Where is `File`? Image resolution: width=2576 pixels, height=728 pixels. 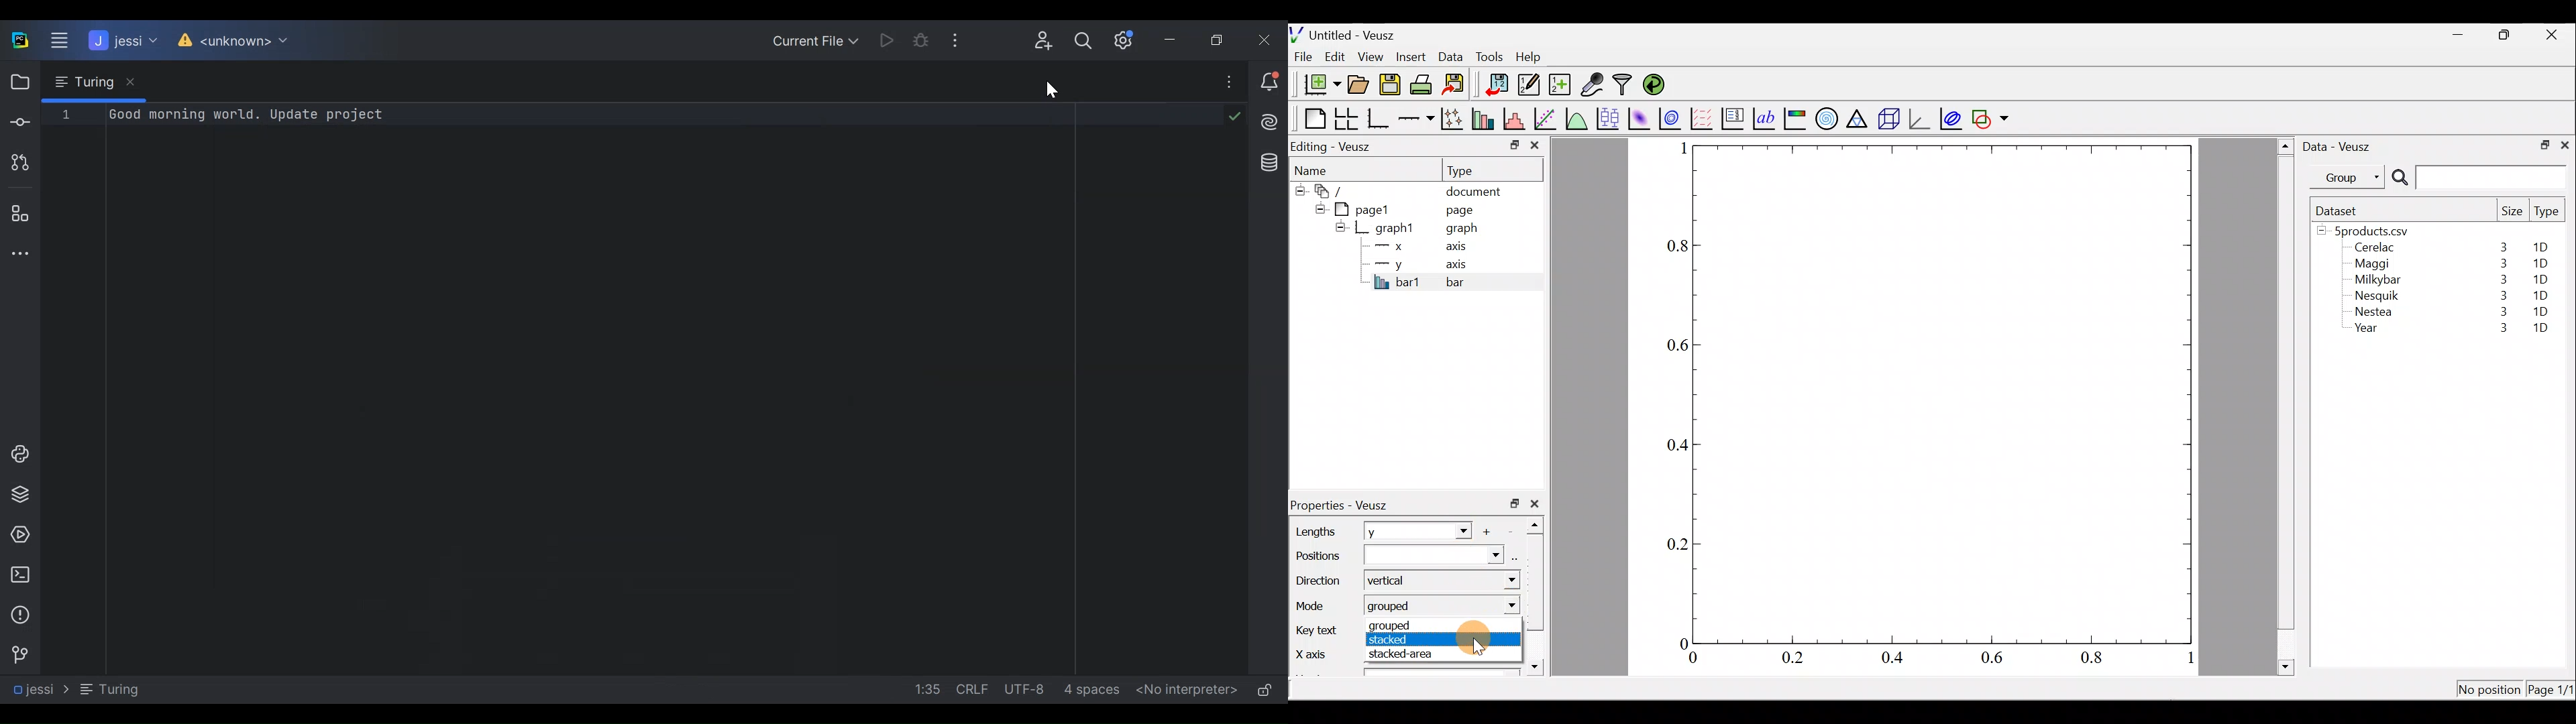
File is located at coordinates (1301, 57).